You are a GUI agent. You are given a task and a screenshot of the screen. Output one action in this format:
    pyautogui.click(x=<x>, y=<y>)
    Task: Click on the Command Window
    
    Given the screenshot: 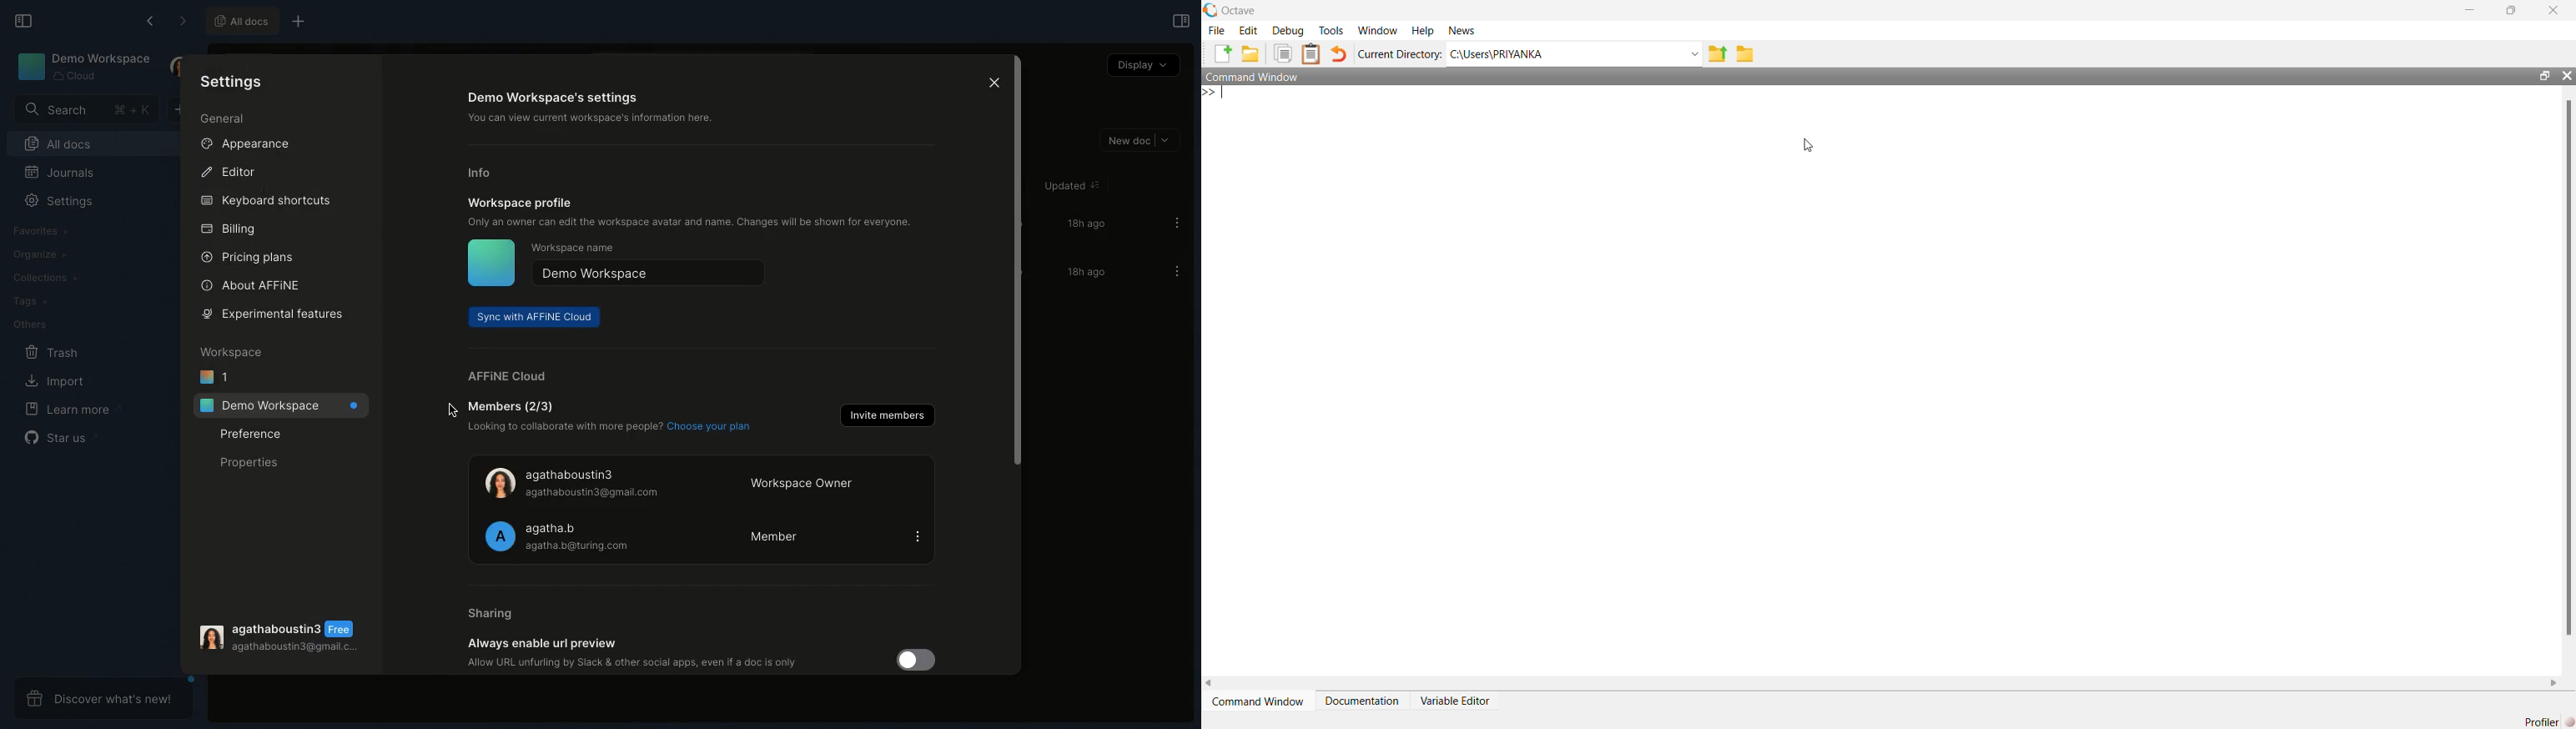 What is the action you would take?
    pyautogui.click(x=1254, y=76)
    